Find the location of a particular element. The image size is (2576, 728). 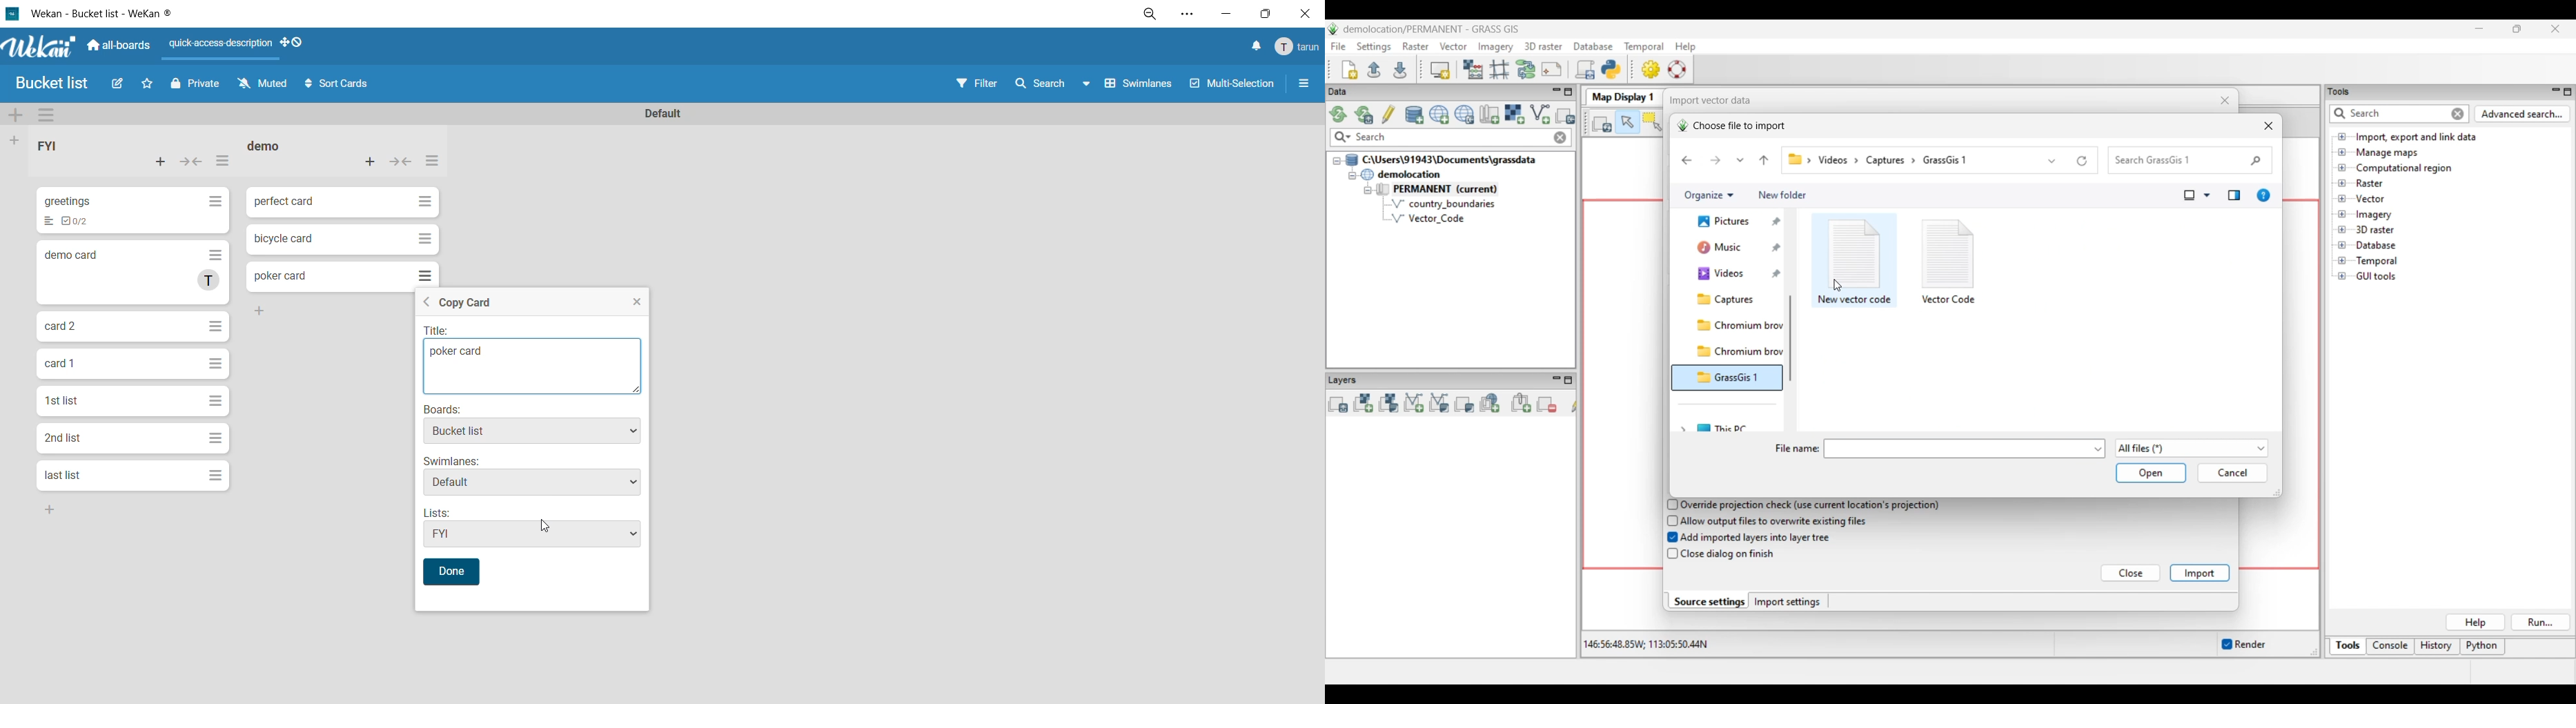

copy card is located at coordinates (466, 305).